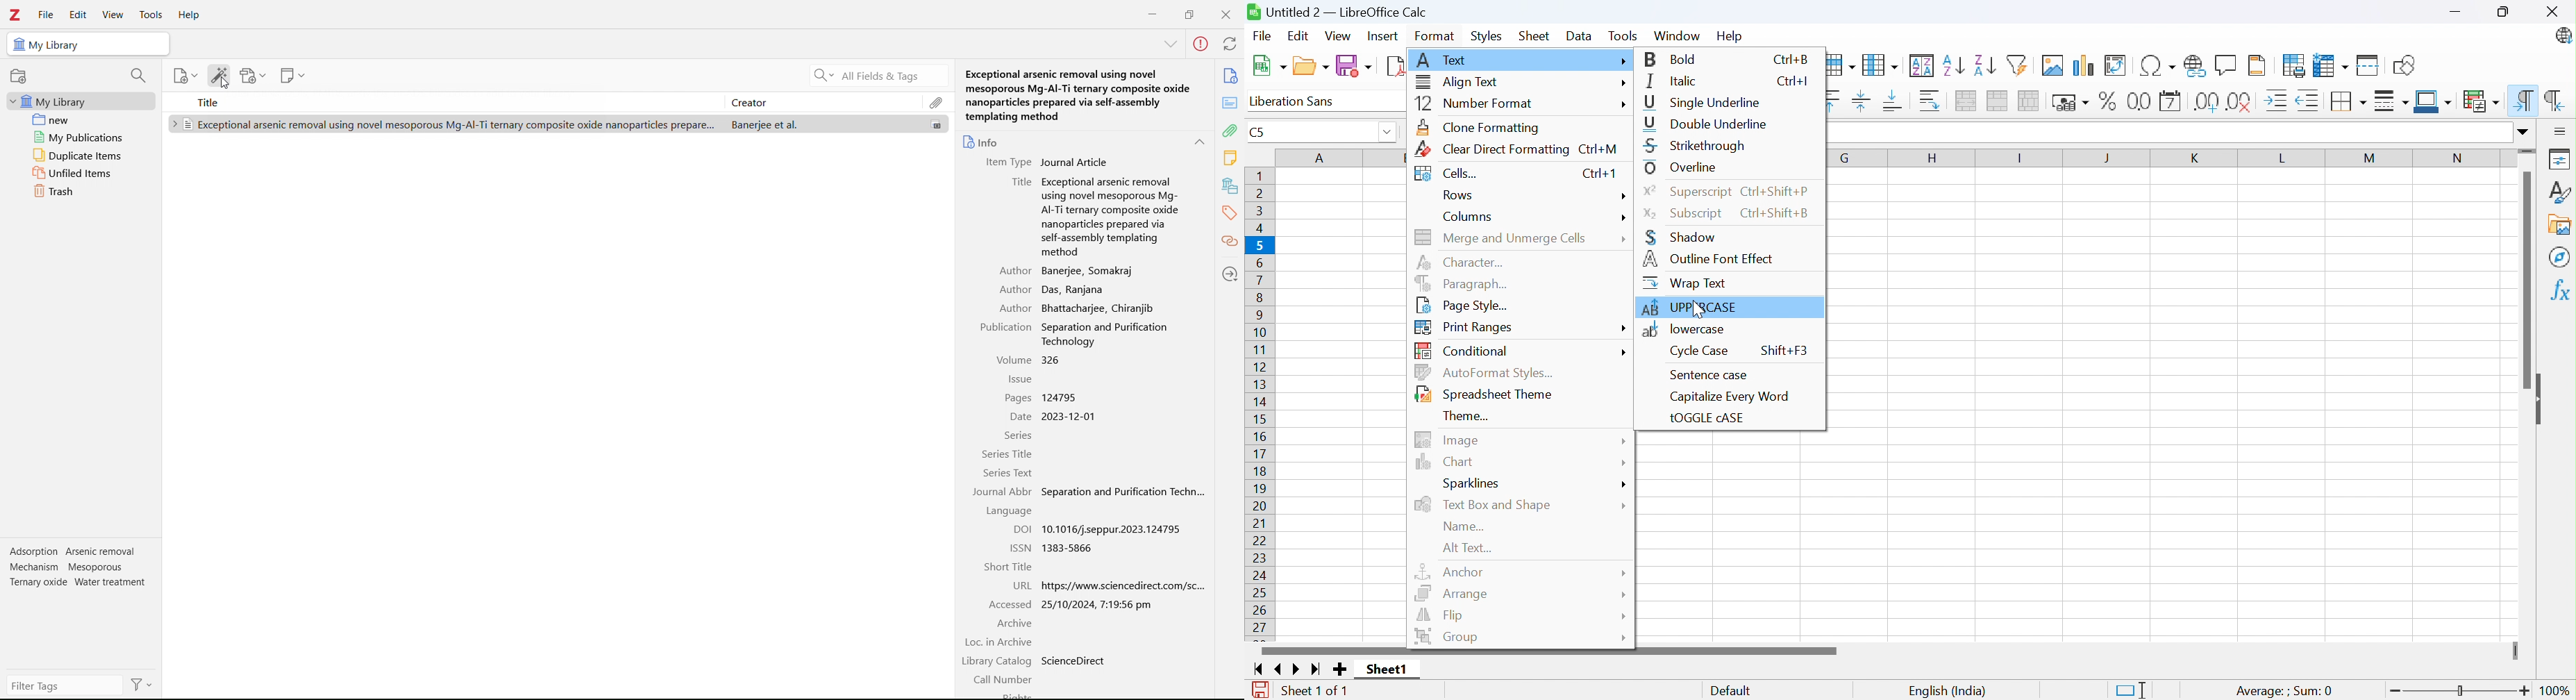 This screenshot has width=2576, height=700. What do you see at coordinates (1673, 58) in the screenshot?
I see `Bold` at bounding box center [1673, 58].